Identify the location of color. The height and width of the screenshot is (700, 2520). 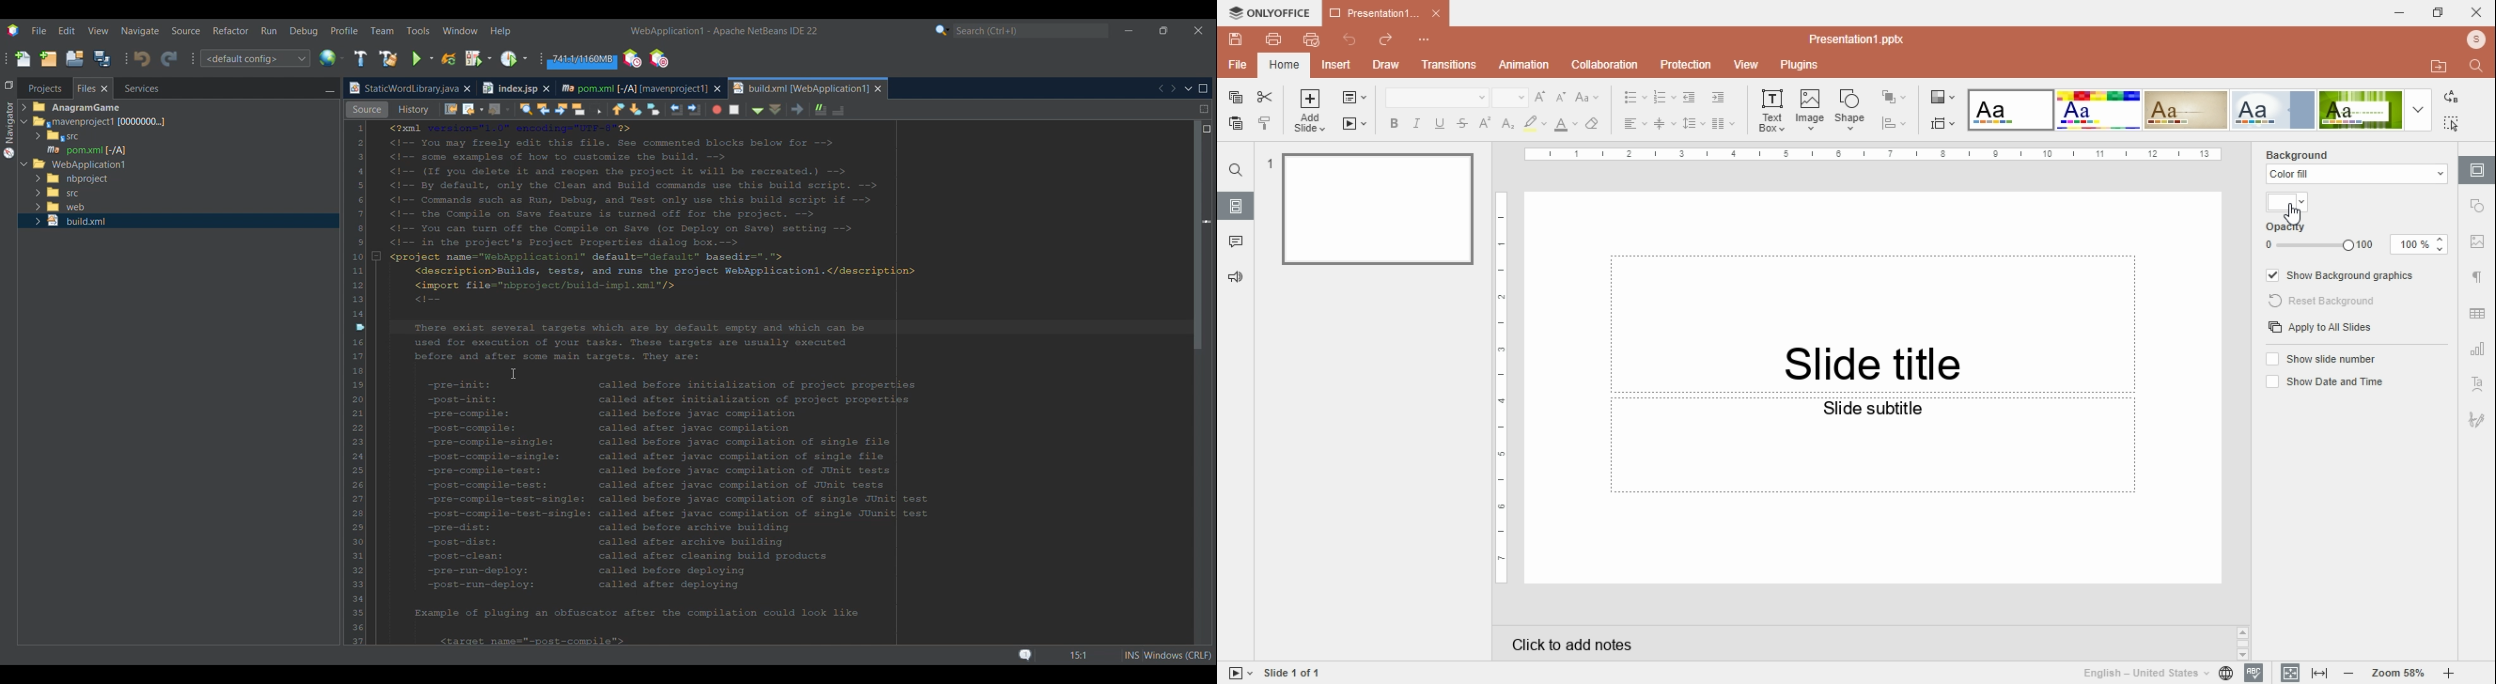
(2288, 202).